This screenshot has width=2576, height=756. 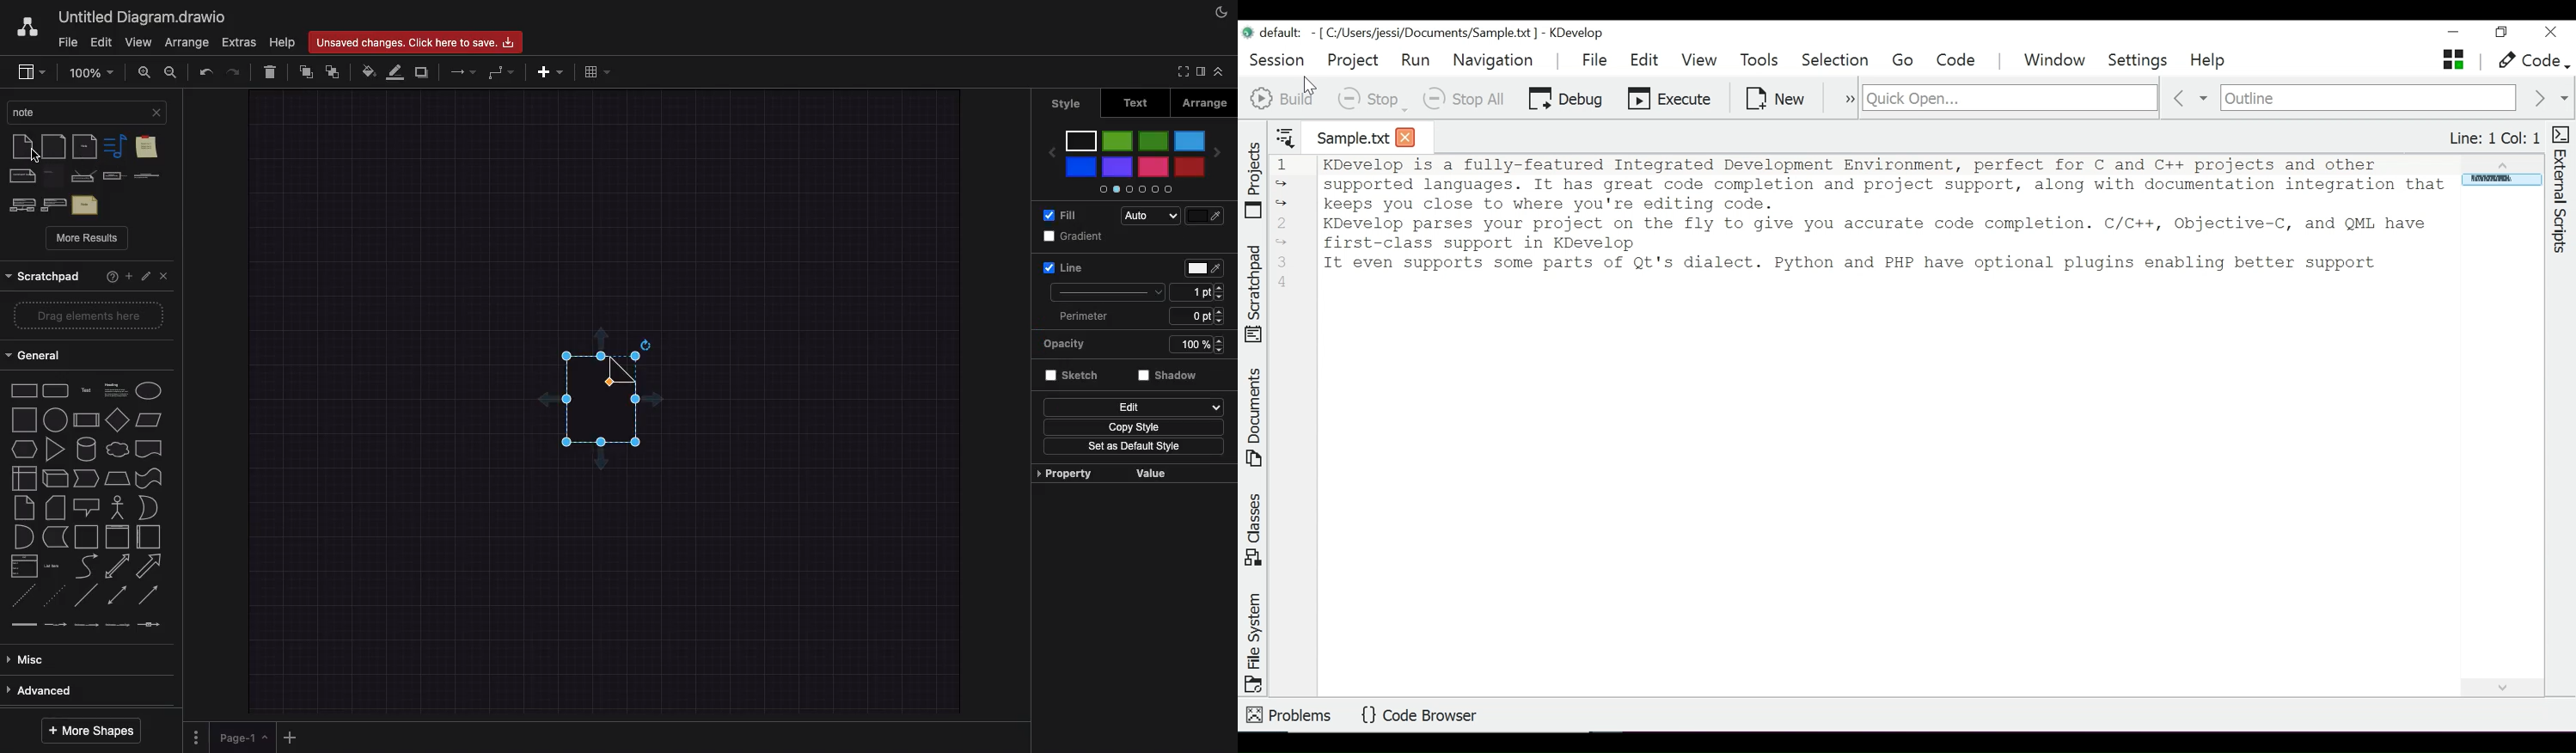 What do you see at coordinates (1415, 59) in the screenshot?
I see `Run` at bounding box center [1415, 59].